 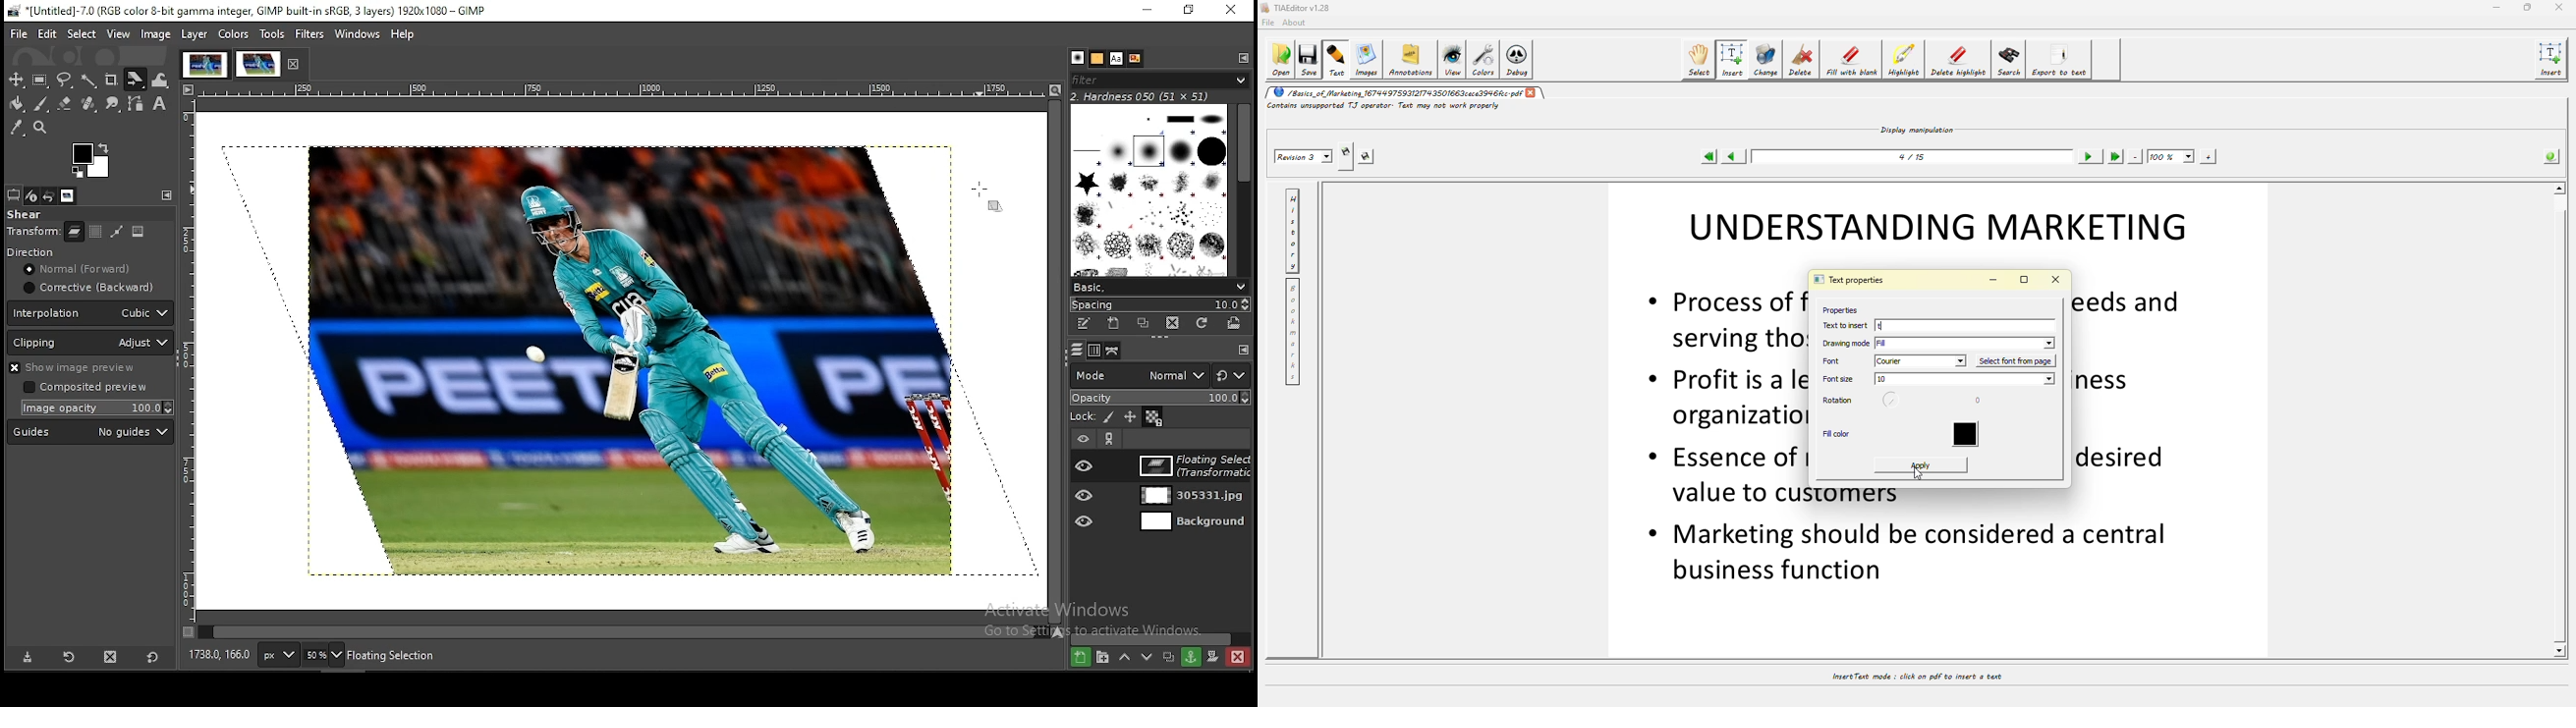 What do you see at coordinates (1085, 493) in the screenshot?
I see `layer visibility on/off` at bounding box center [1085, 493].